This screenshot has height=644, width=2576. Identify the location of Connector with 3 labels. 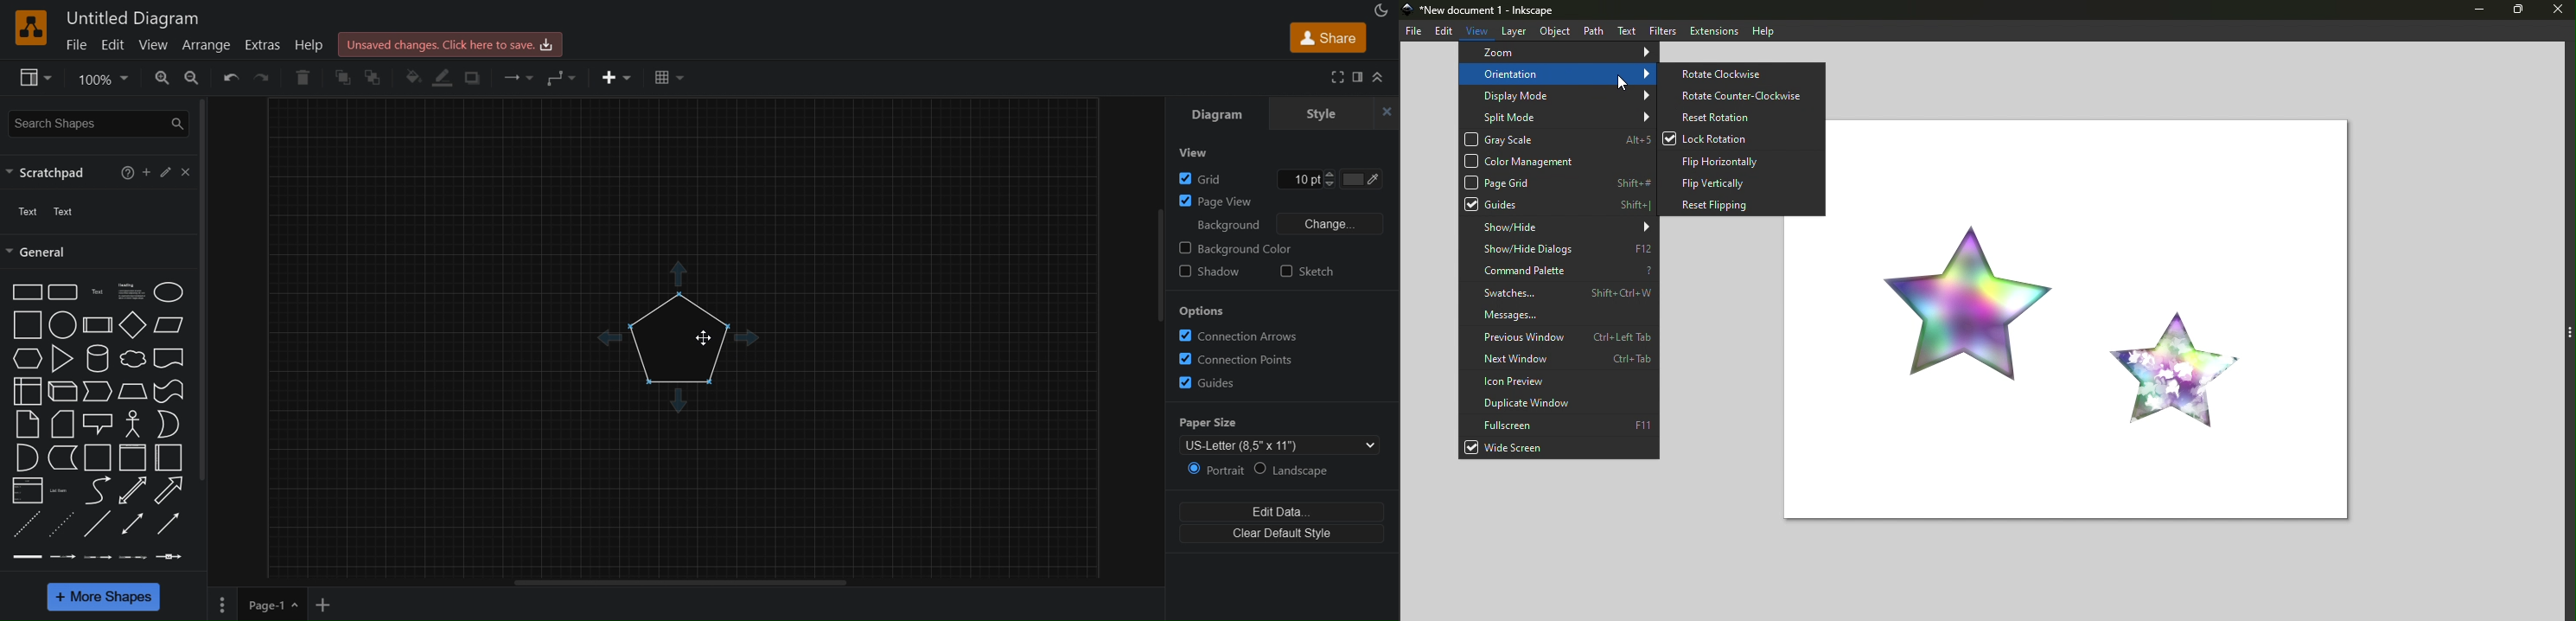
(133, 558).